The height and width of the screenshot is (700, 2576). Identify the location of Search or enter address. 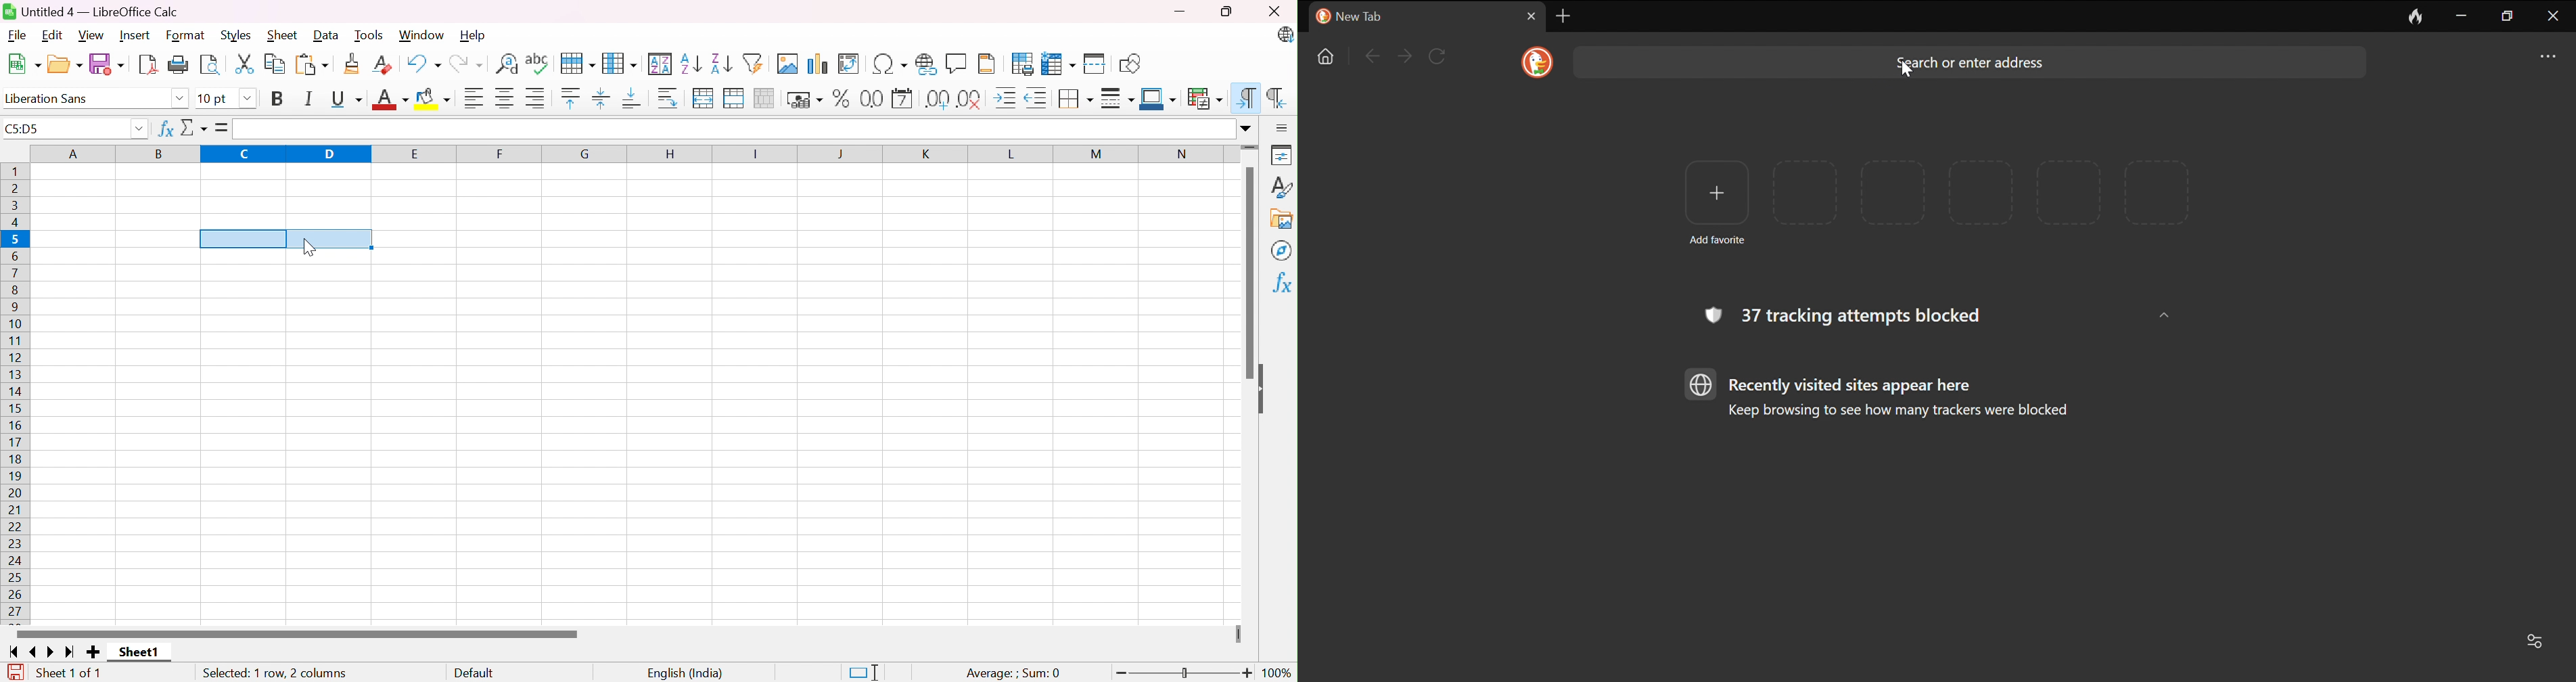
(1968, 62).